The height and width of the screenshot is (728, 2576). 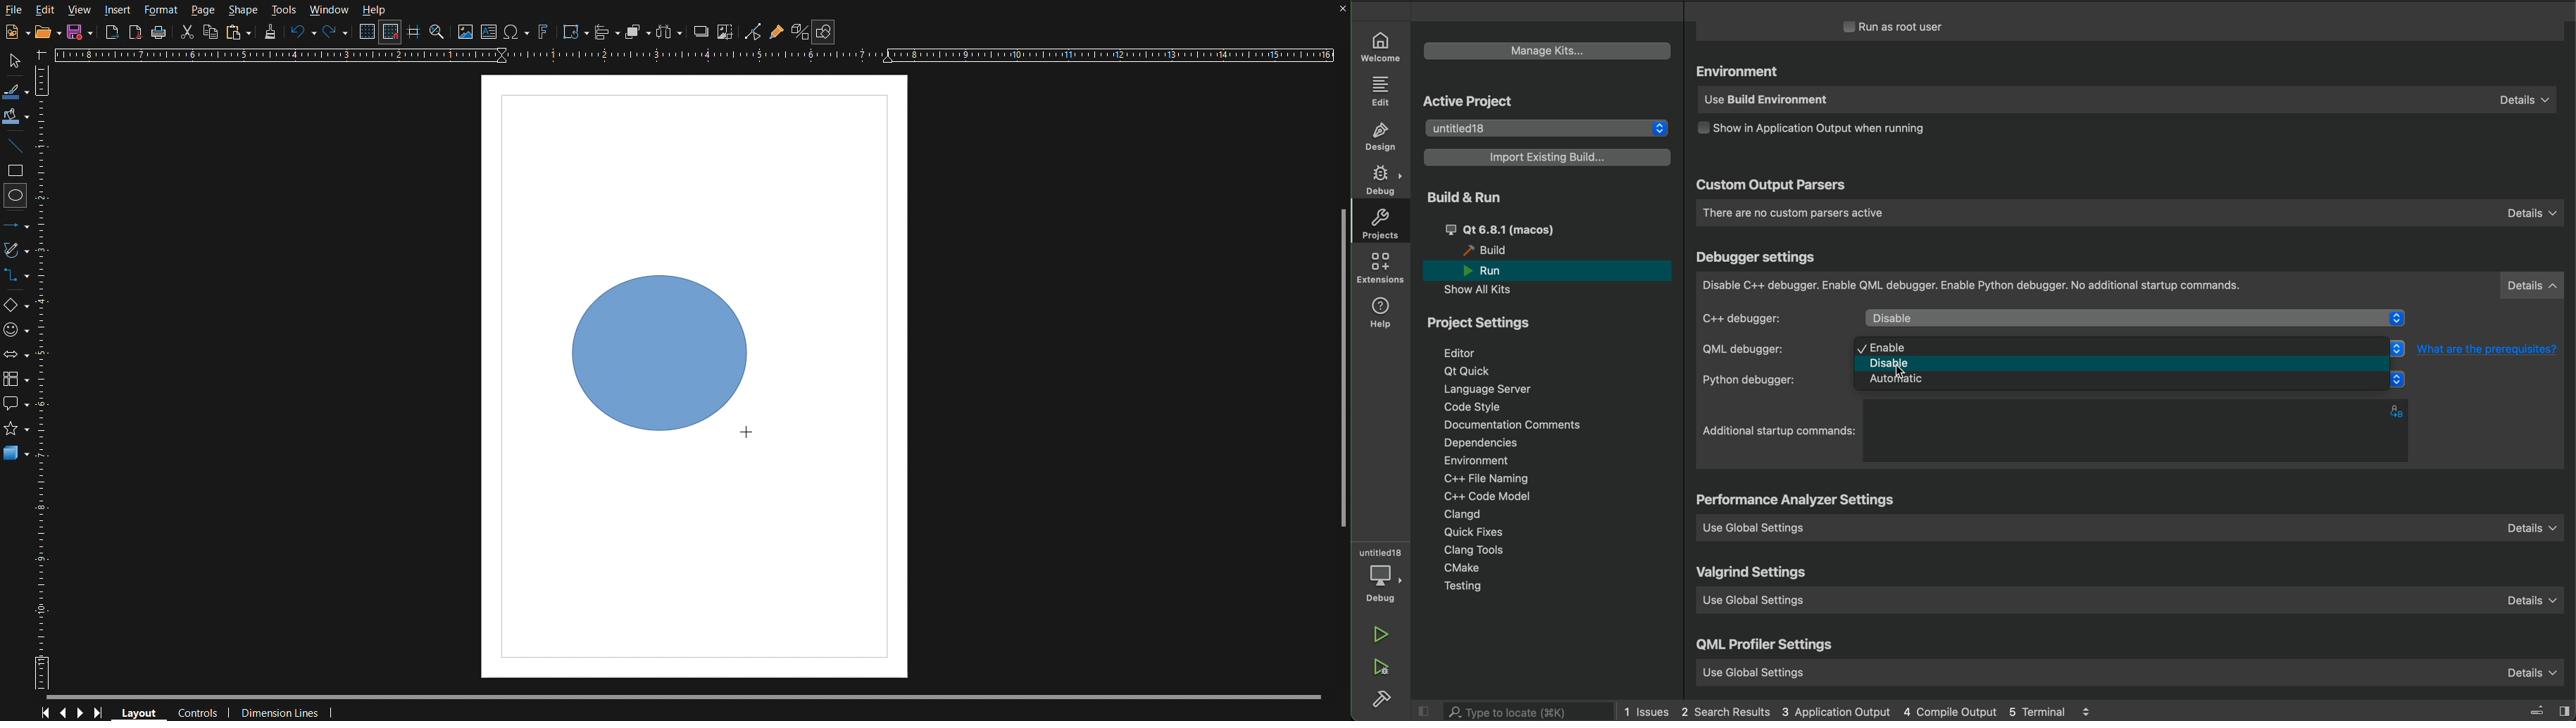 What do you see at coordinates (189, 33) in the screenshot?
I see `Cut` at bounding box center [189, 33].